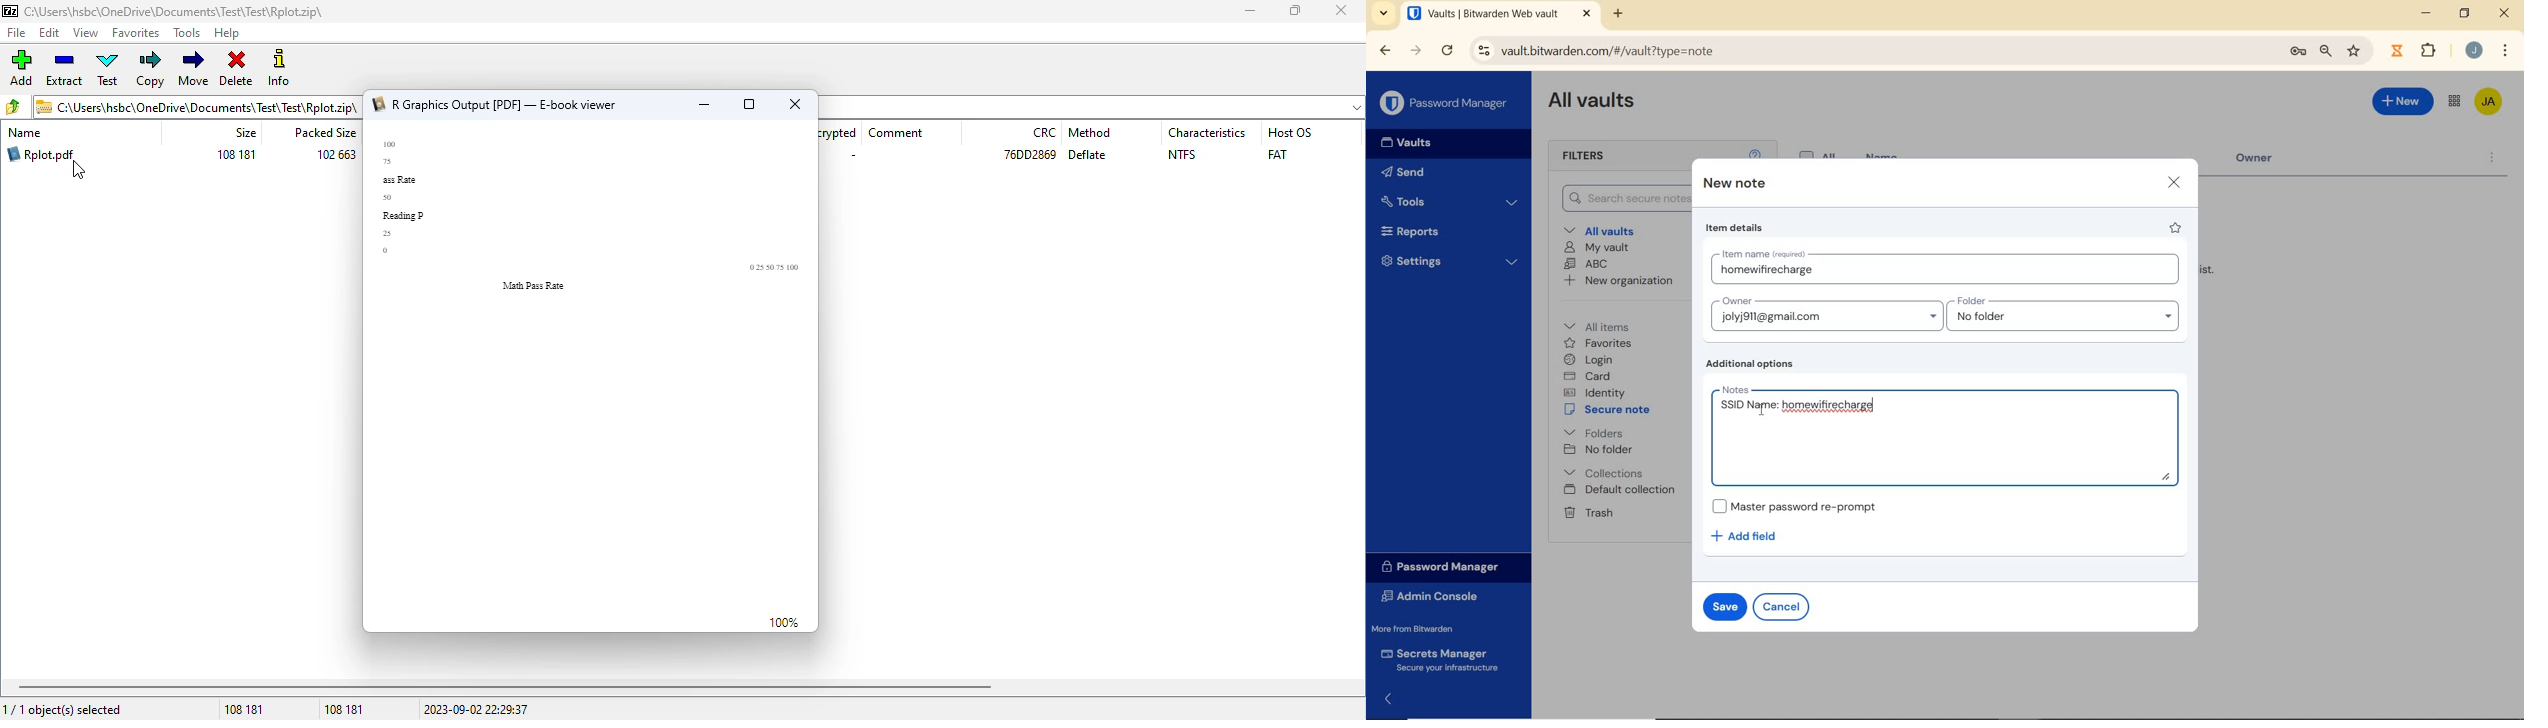 The width and height of the screenshot is (2548, 728). What do you see at coordinates (1754, 364) in the screenshot?
I see `additional options` at bounding box center [1754, 364].